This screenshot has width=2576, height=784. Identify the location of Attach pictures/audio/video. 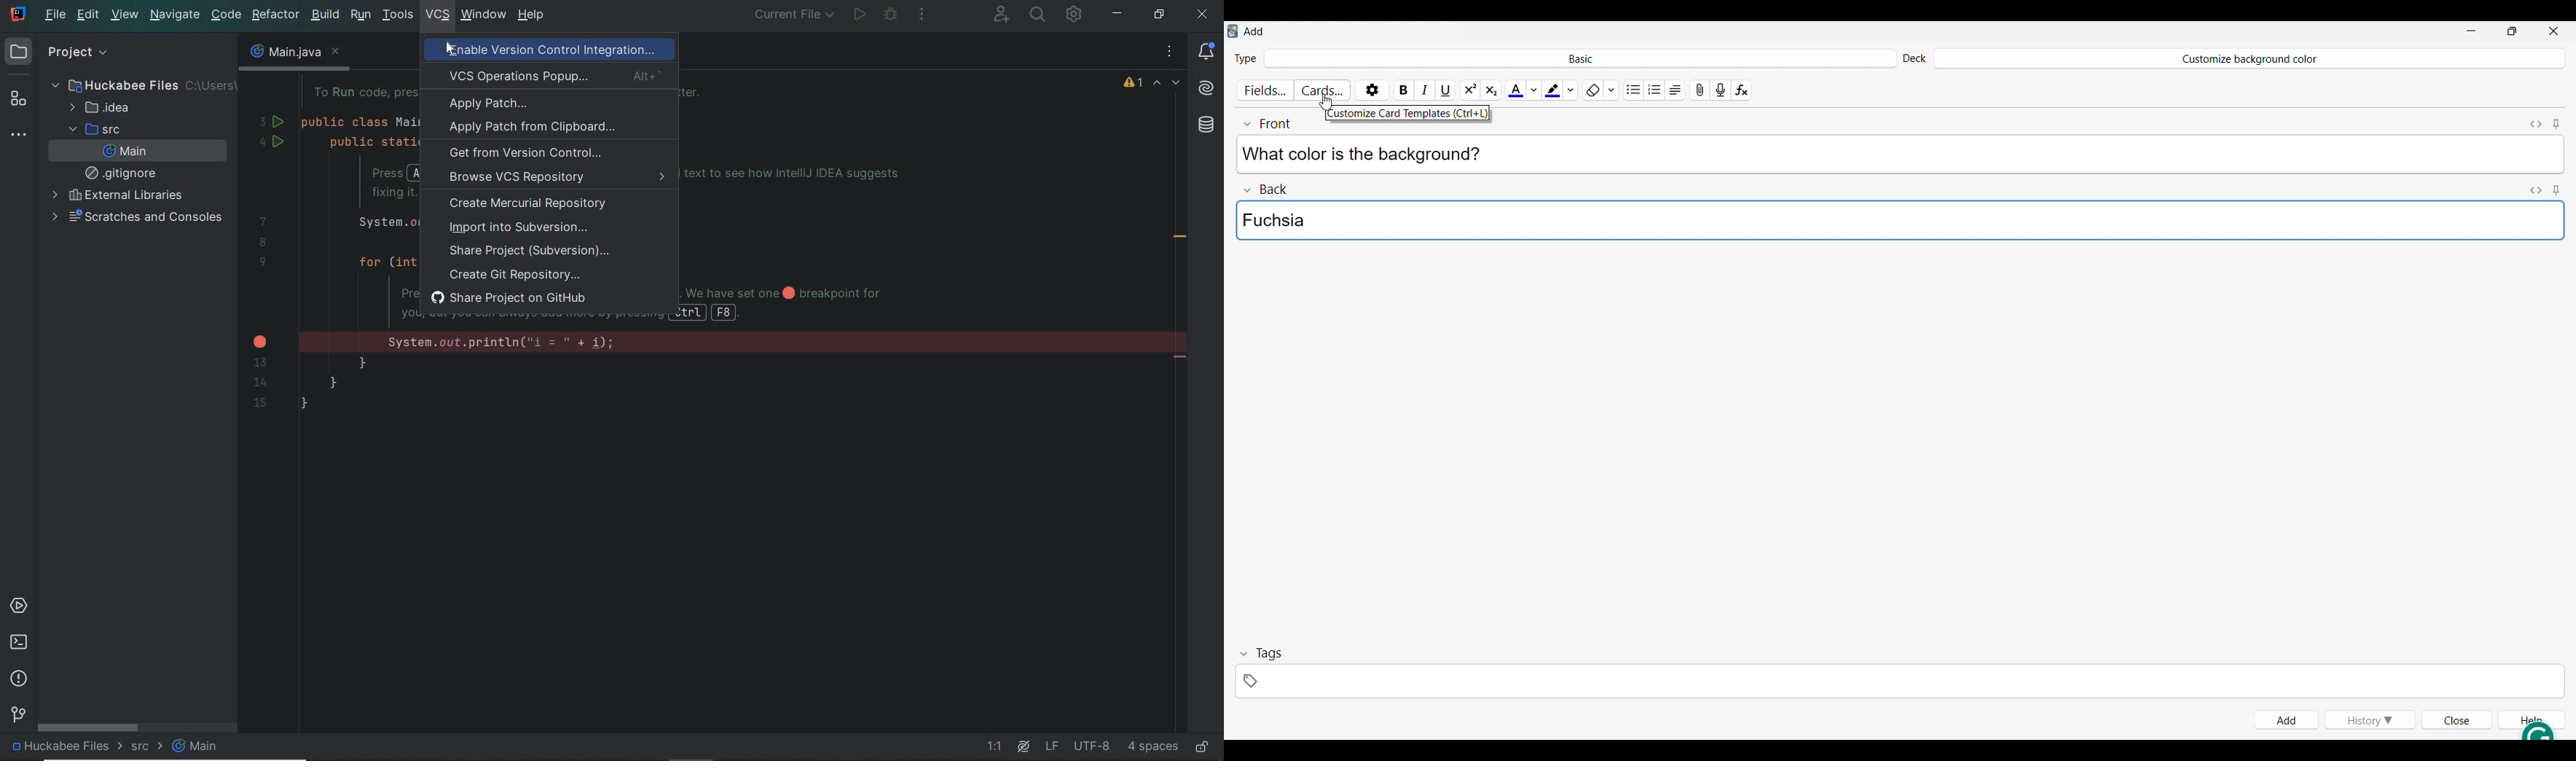
(1700, 88).